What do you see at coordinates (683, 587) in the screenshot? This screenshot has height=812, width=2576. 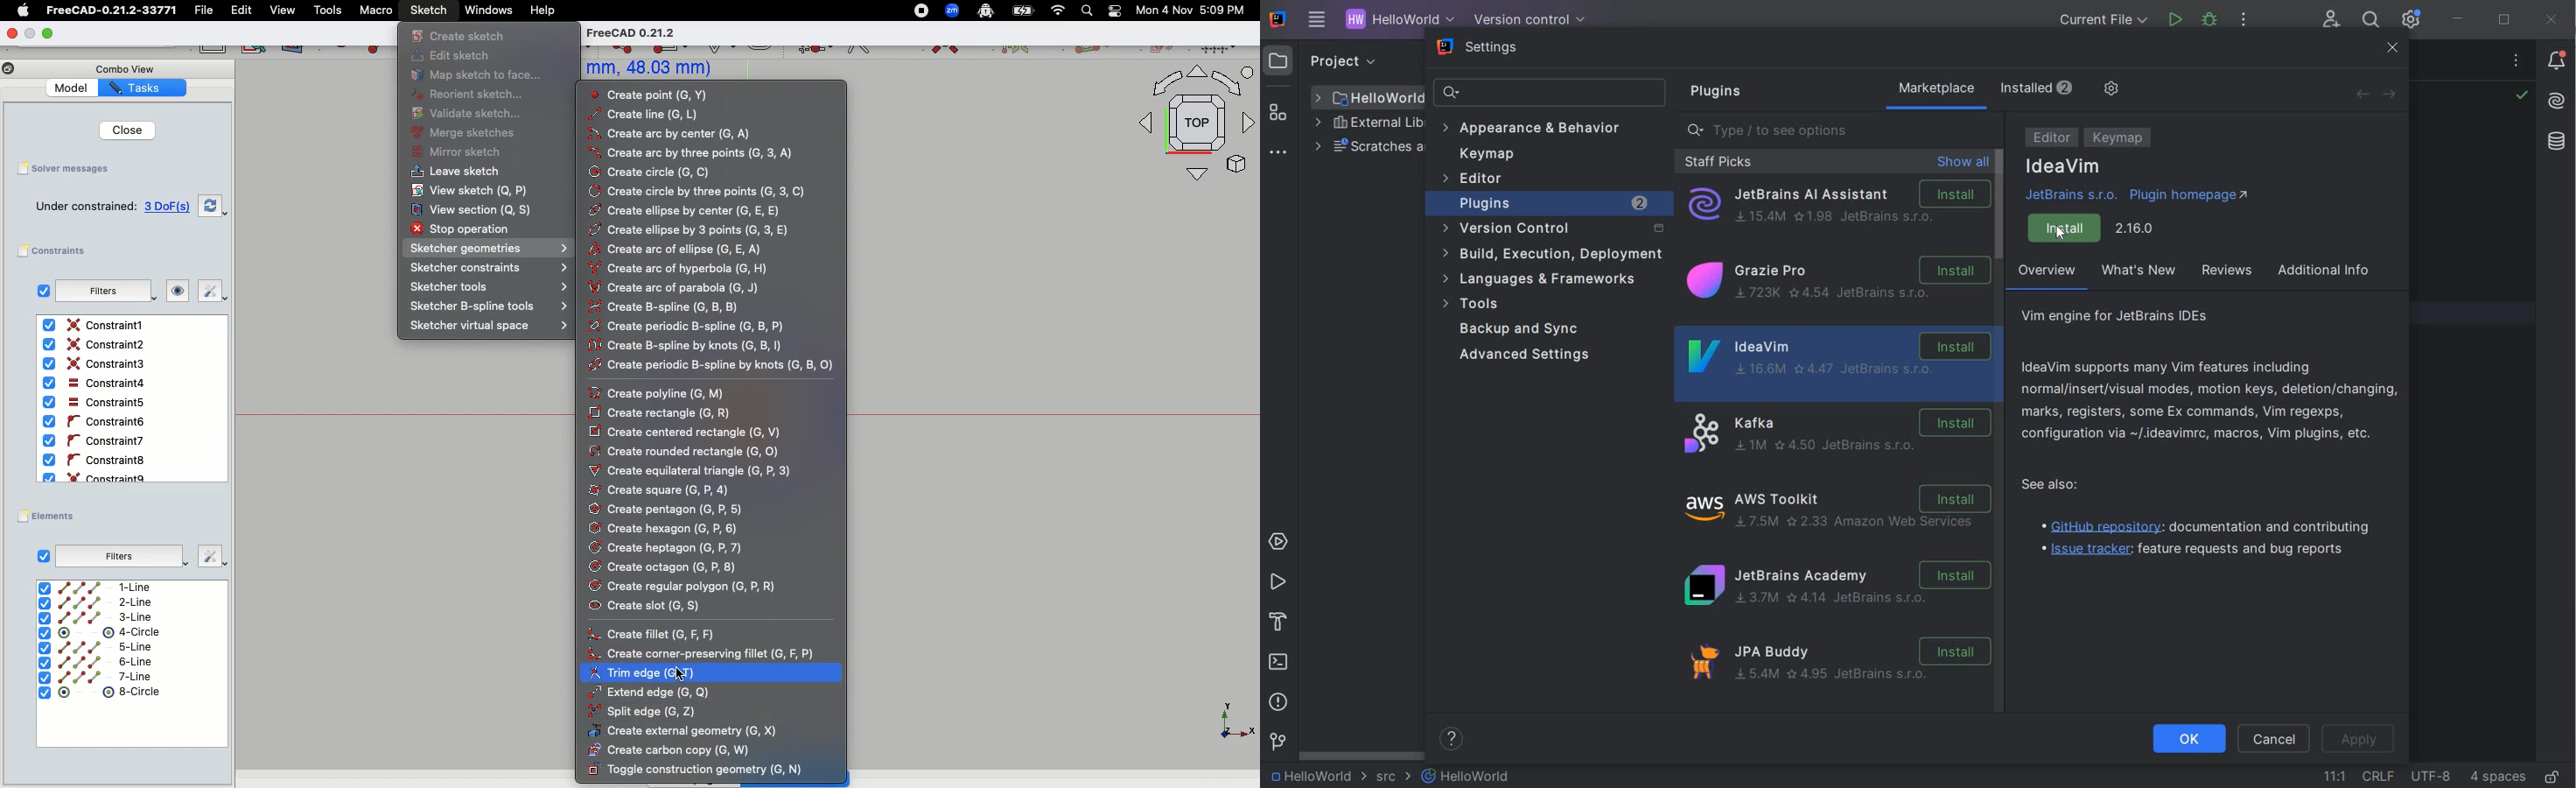 I see `Create regular polygon` at bounding box center [683, 587].